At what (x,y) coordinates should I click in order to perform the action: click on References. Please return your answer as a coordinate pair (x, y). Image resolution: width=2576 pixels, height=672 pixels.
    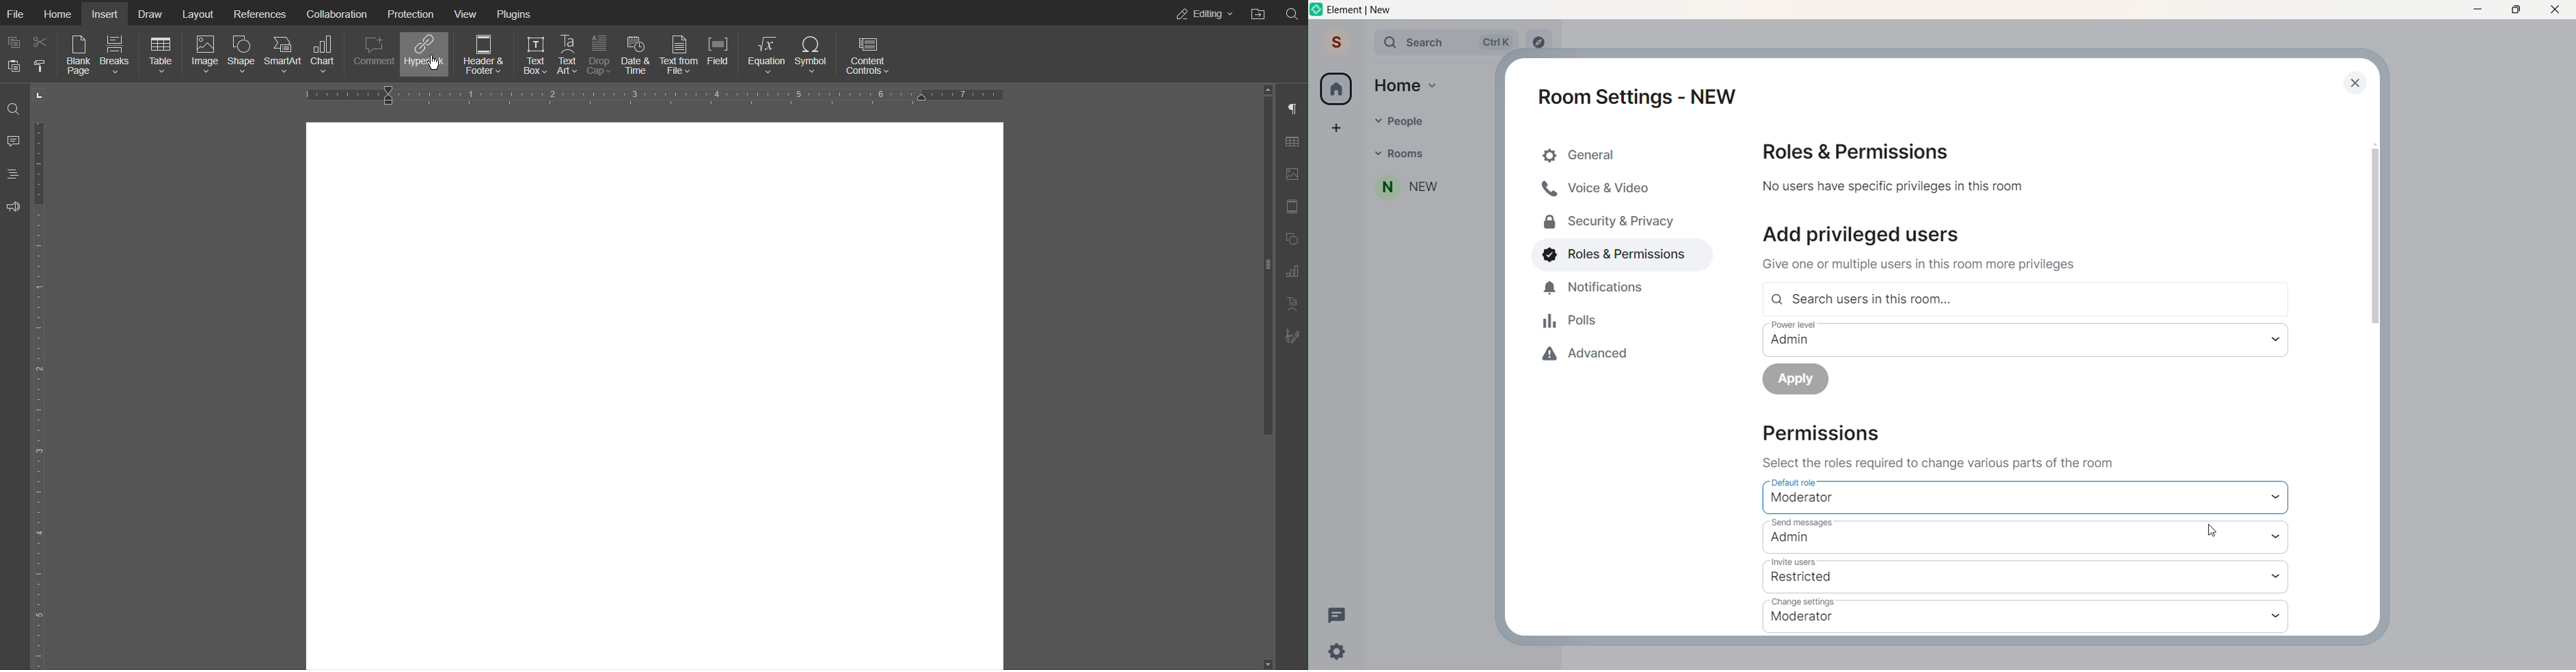
    Looking at the image, I should click on (260, 12).